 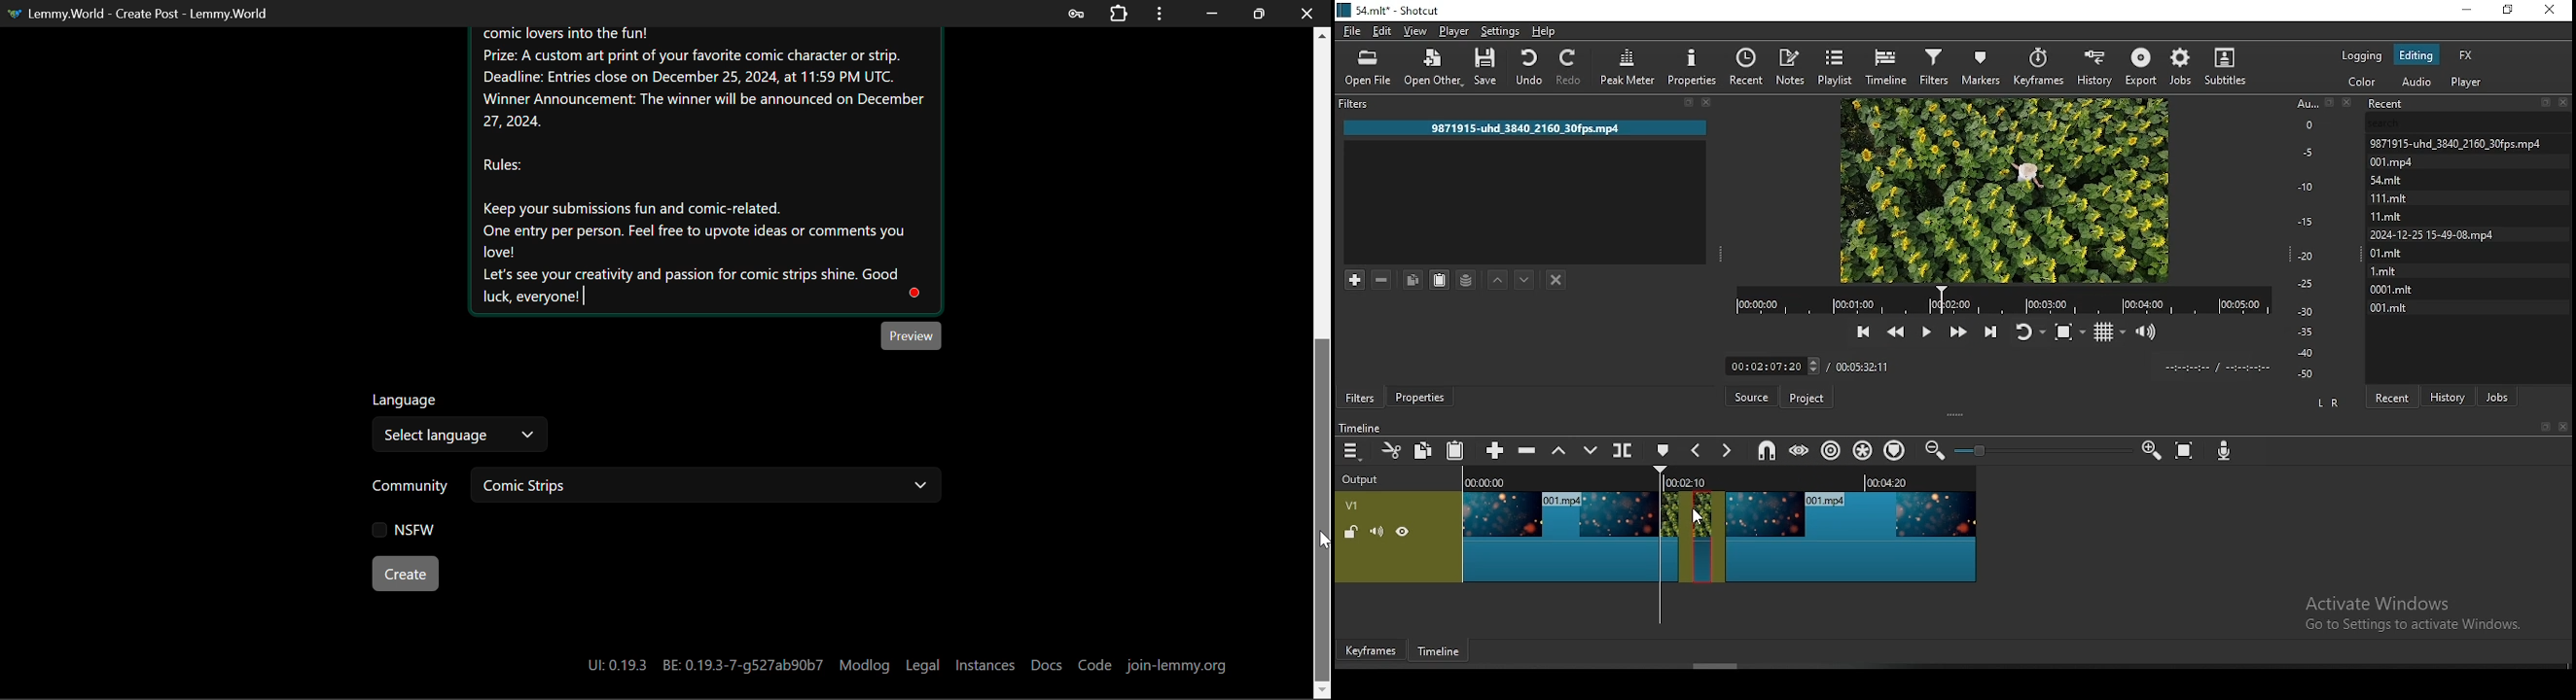 What do you see at coordinates (1574, 530) in the screenshot?
I see `video track` at bounding box center [1574, 530].